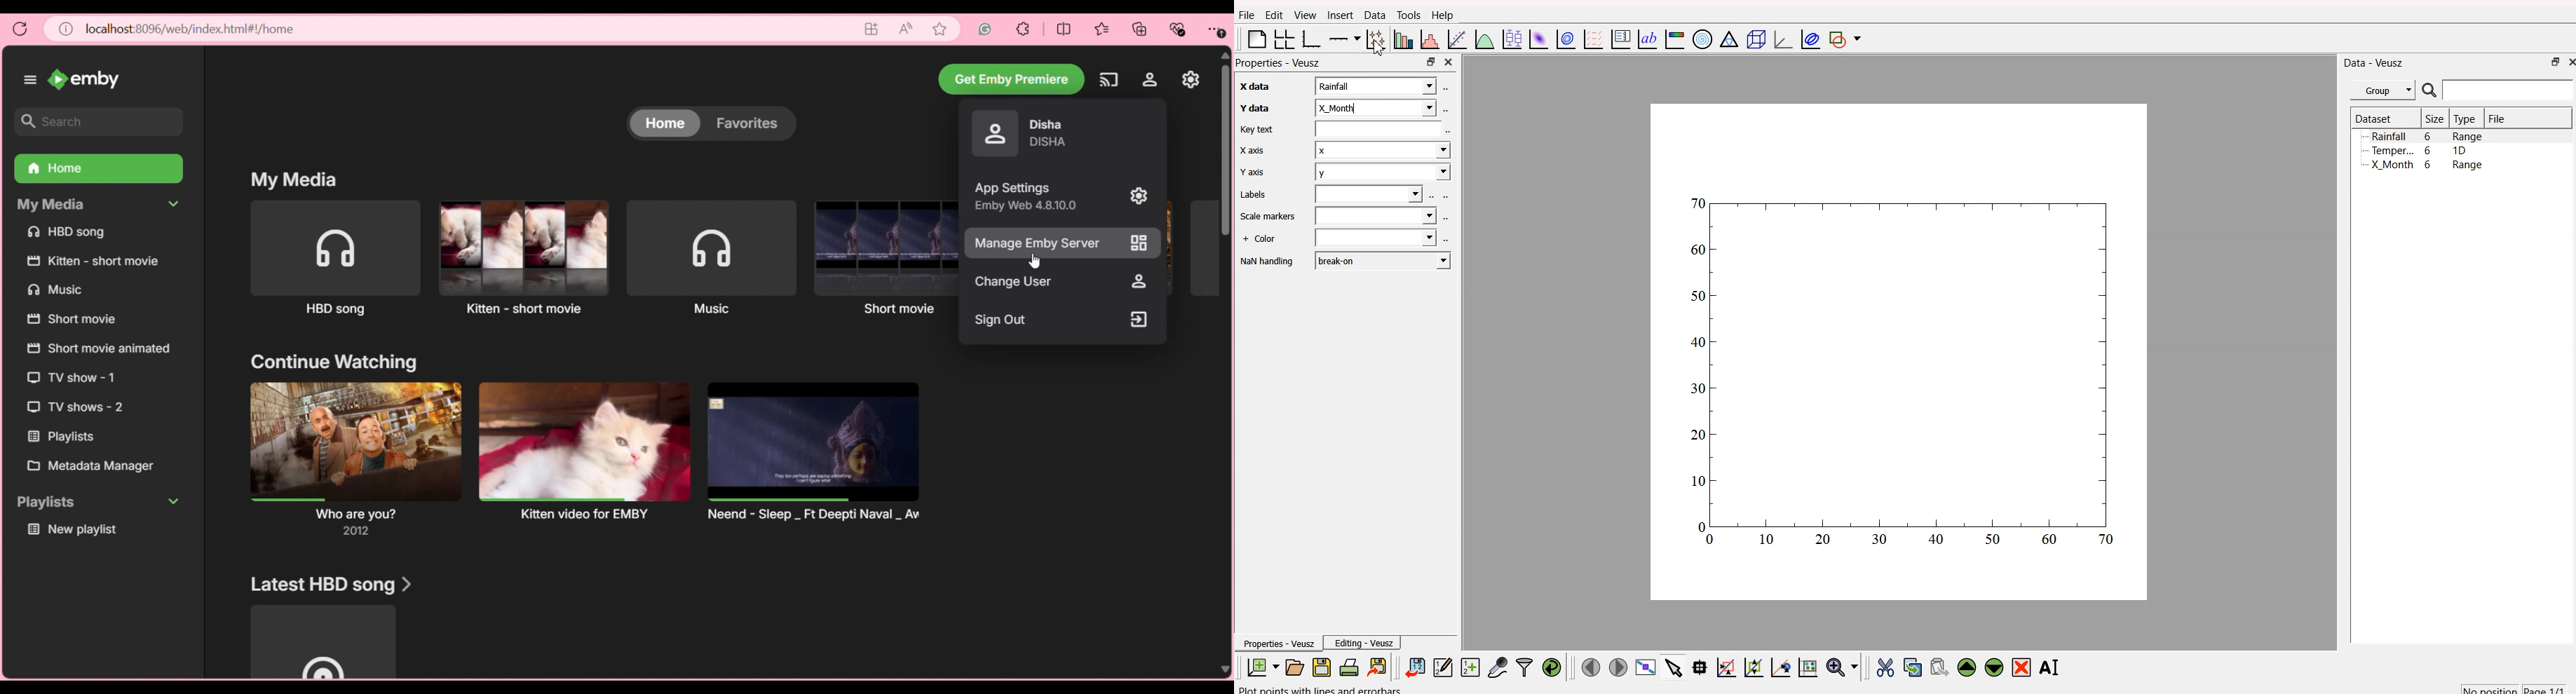  Describe the element at coordinates (1537, 39) in the screenshot. I see `plot dataset` at that location.